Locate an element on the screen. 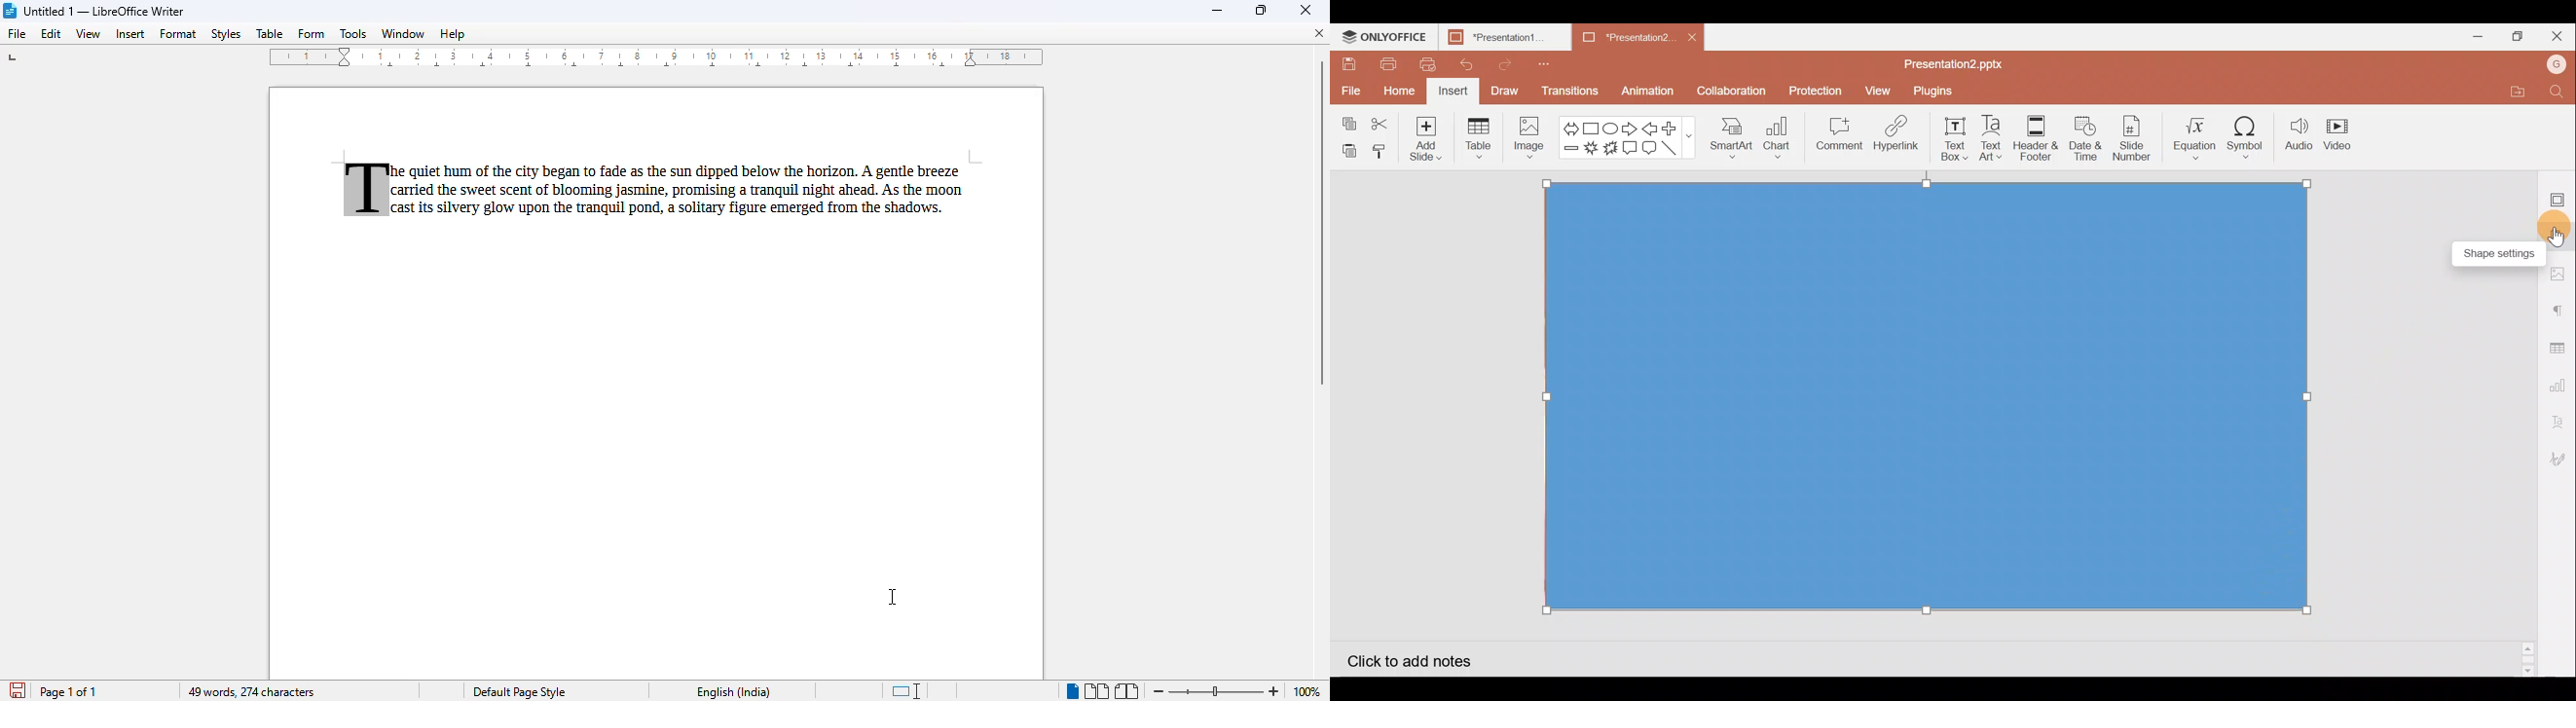  Shape settings is located at coordinates (2560, 233).